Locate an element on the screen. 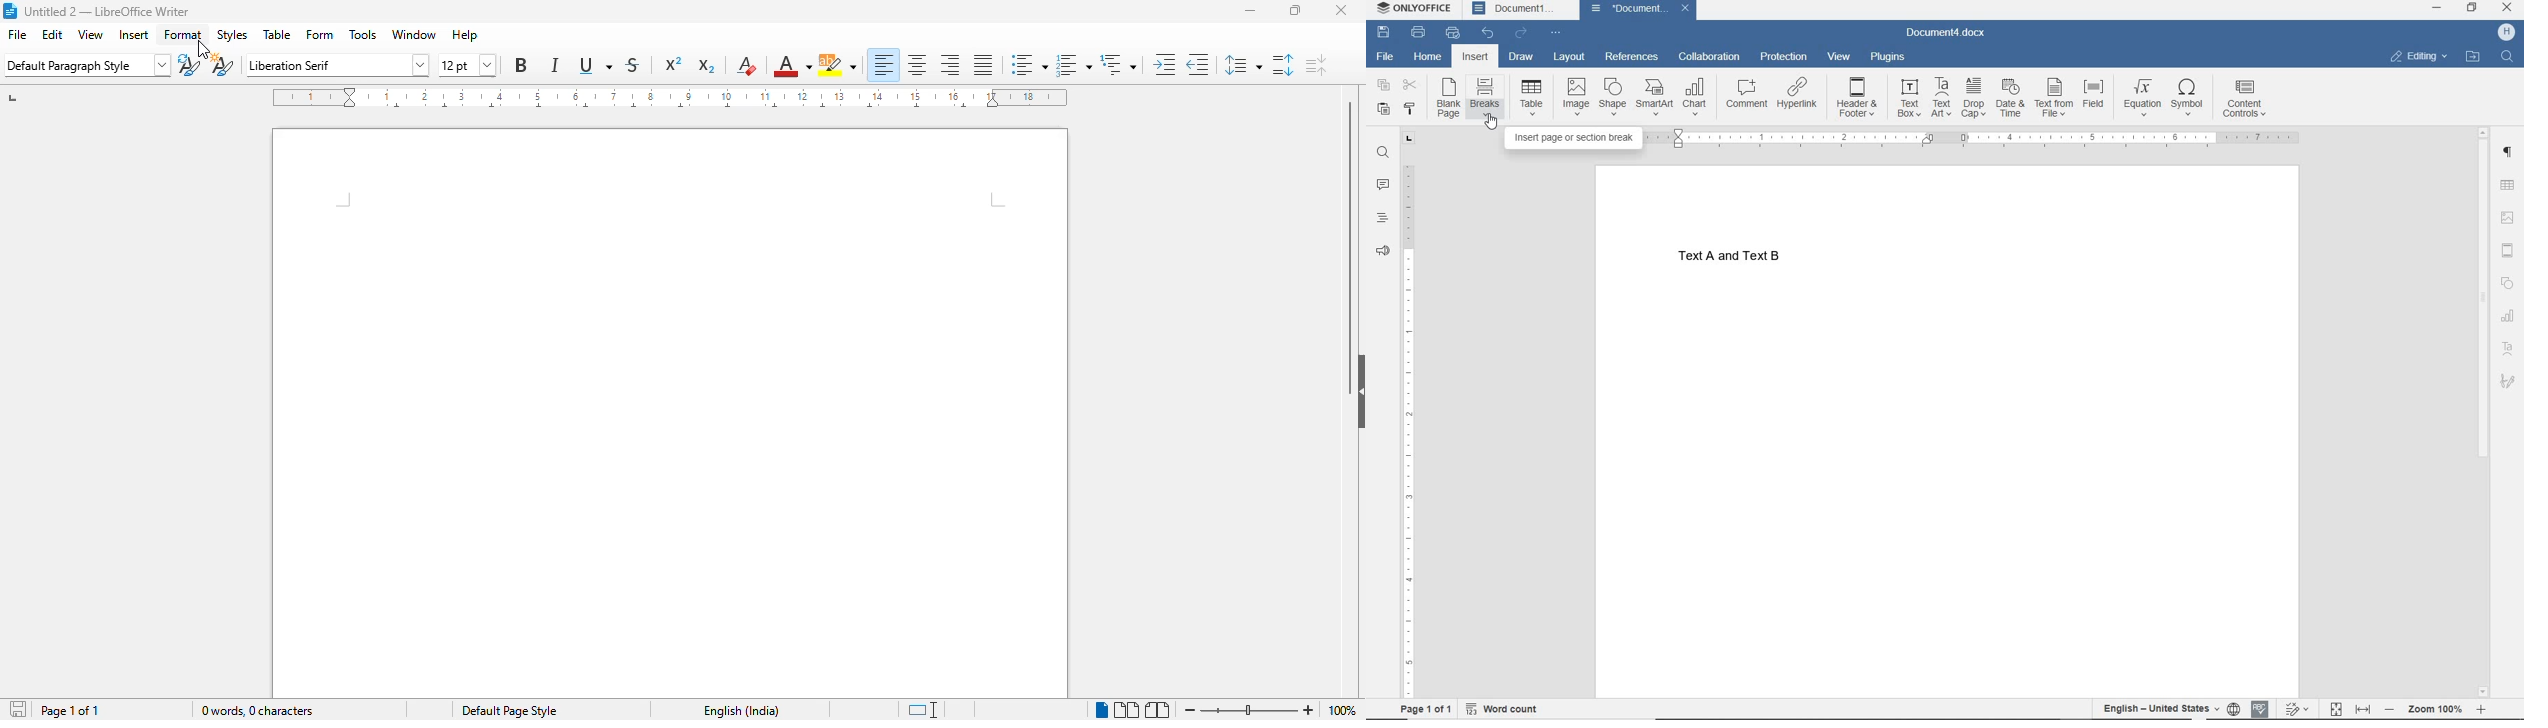  ruler is located at coordinates (670, 98).